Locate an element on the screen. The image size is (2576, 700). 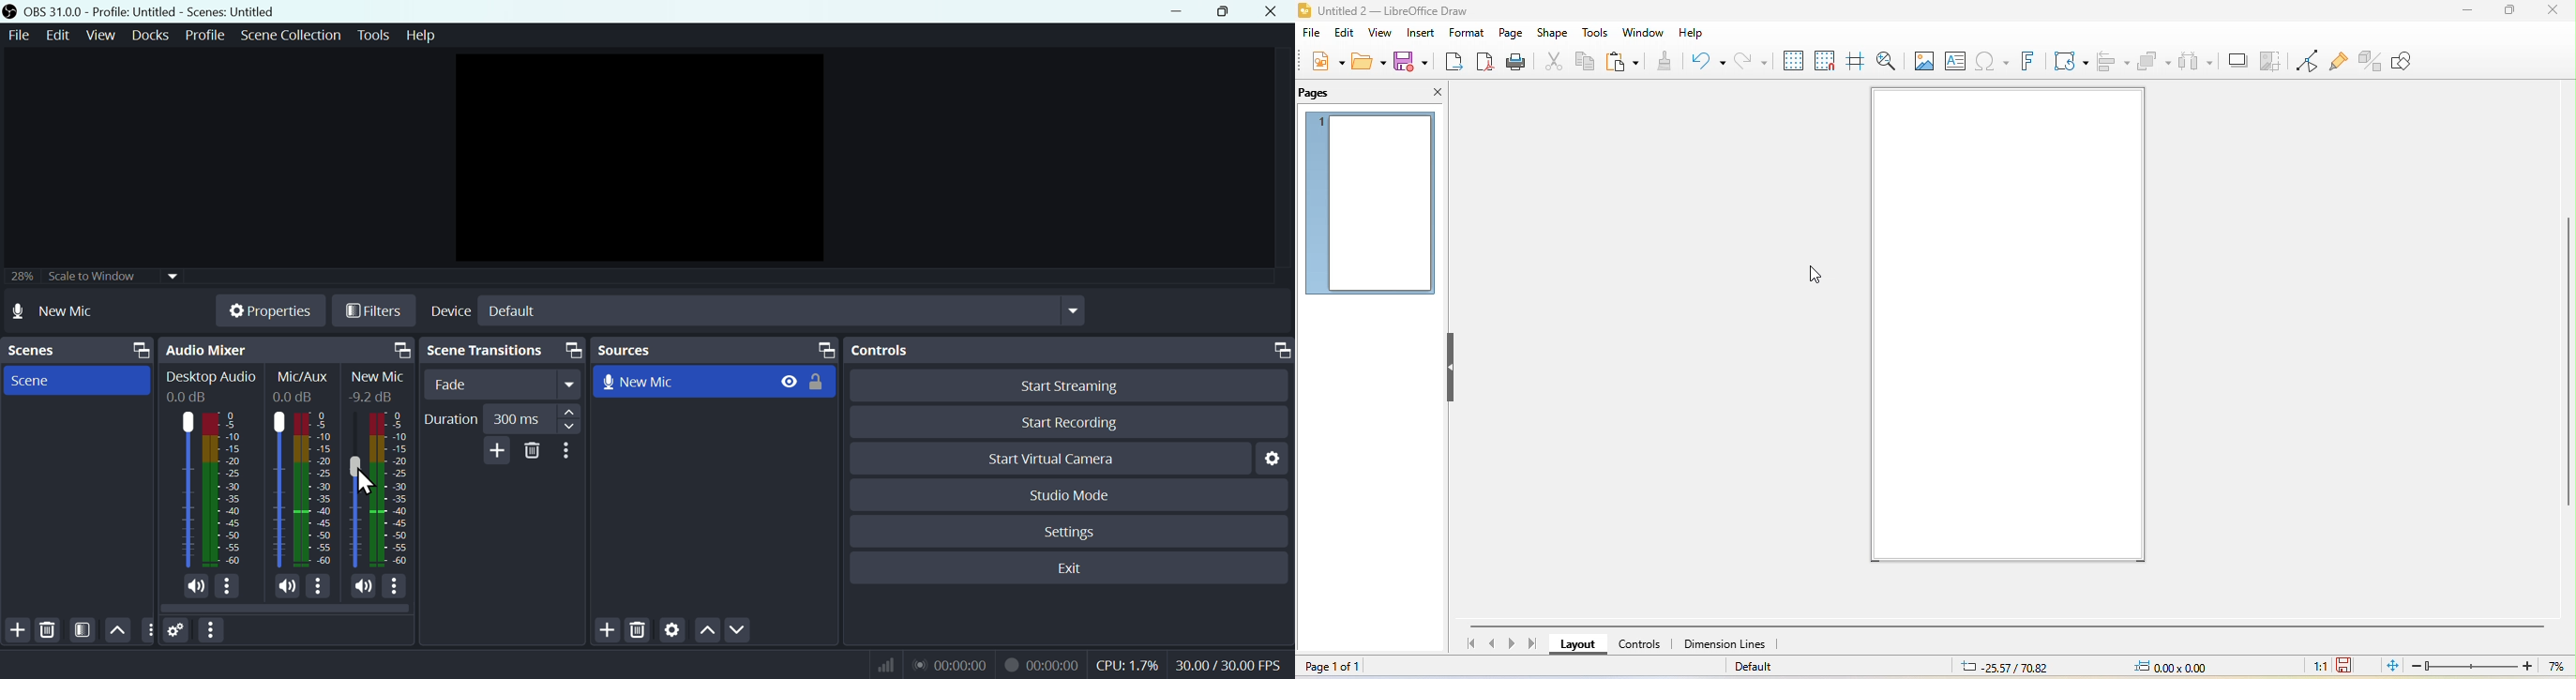
Audio mixer is located at coordinates (284, 350).